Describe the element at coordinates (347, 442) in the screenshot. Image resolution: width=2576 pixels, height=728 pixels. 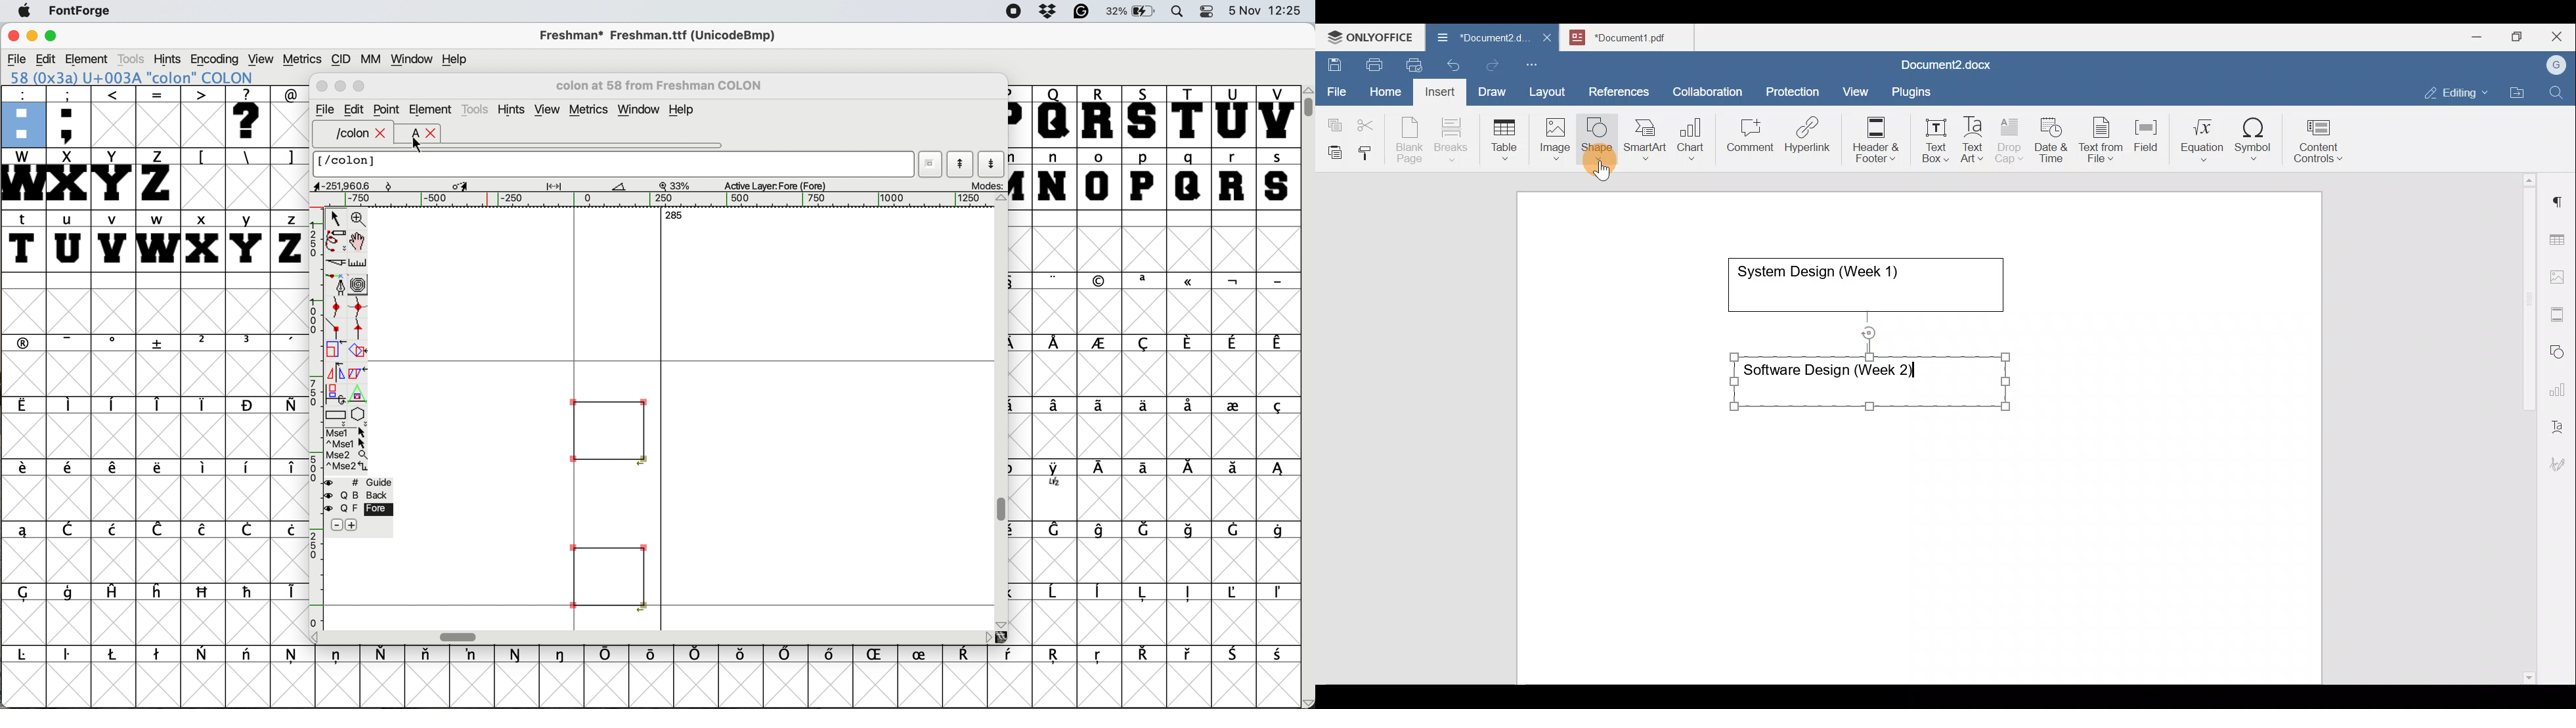
I see `^Mse` at that location.